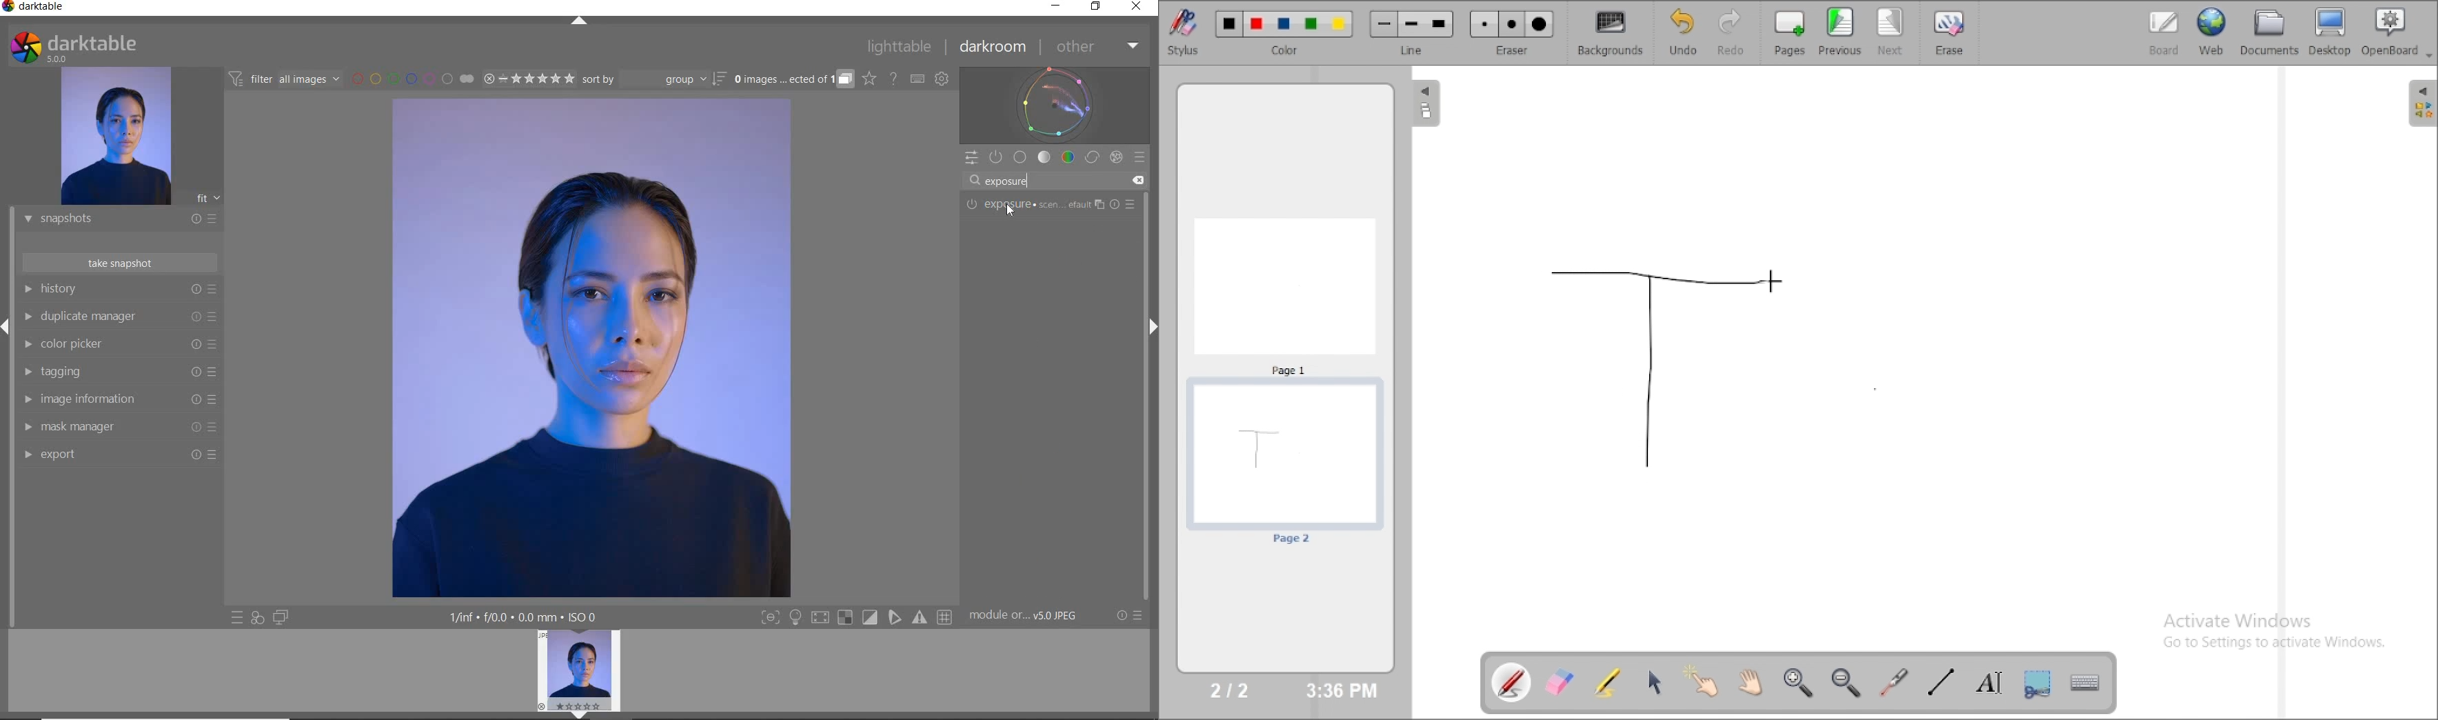  What do you see at coordinates (2422, 102) in the screenshot?
I see `The library` at bounding box center [2422, 102].